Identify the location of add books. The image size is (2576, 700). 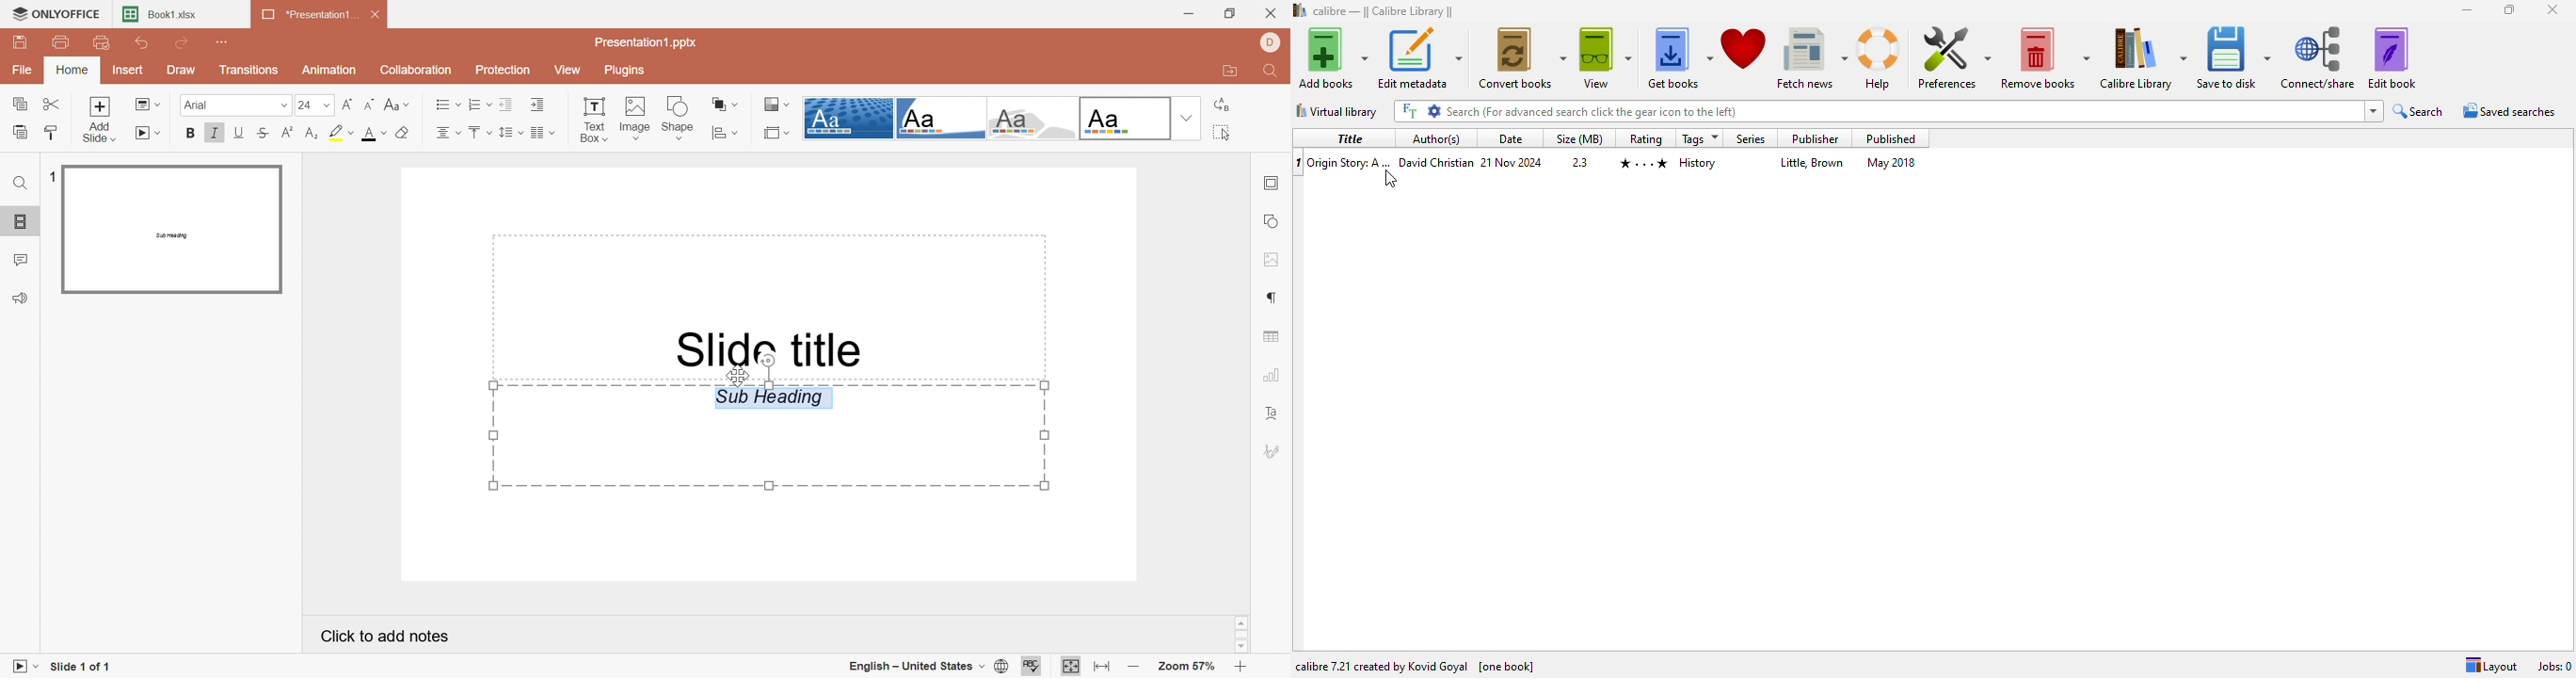
(1333, 57).